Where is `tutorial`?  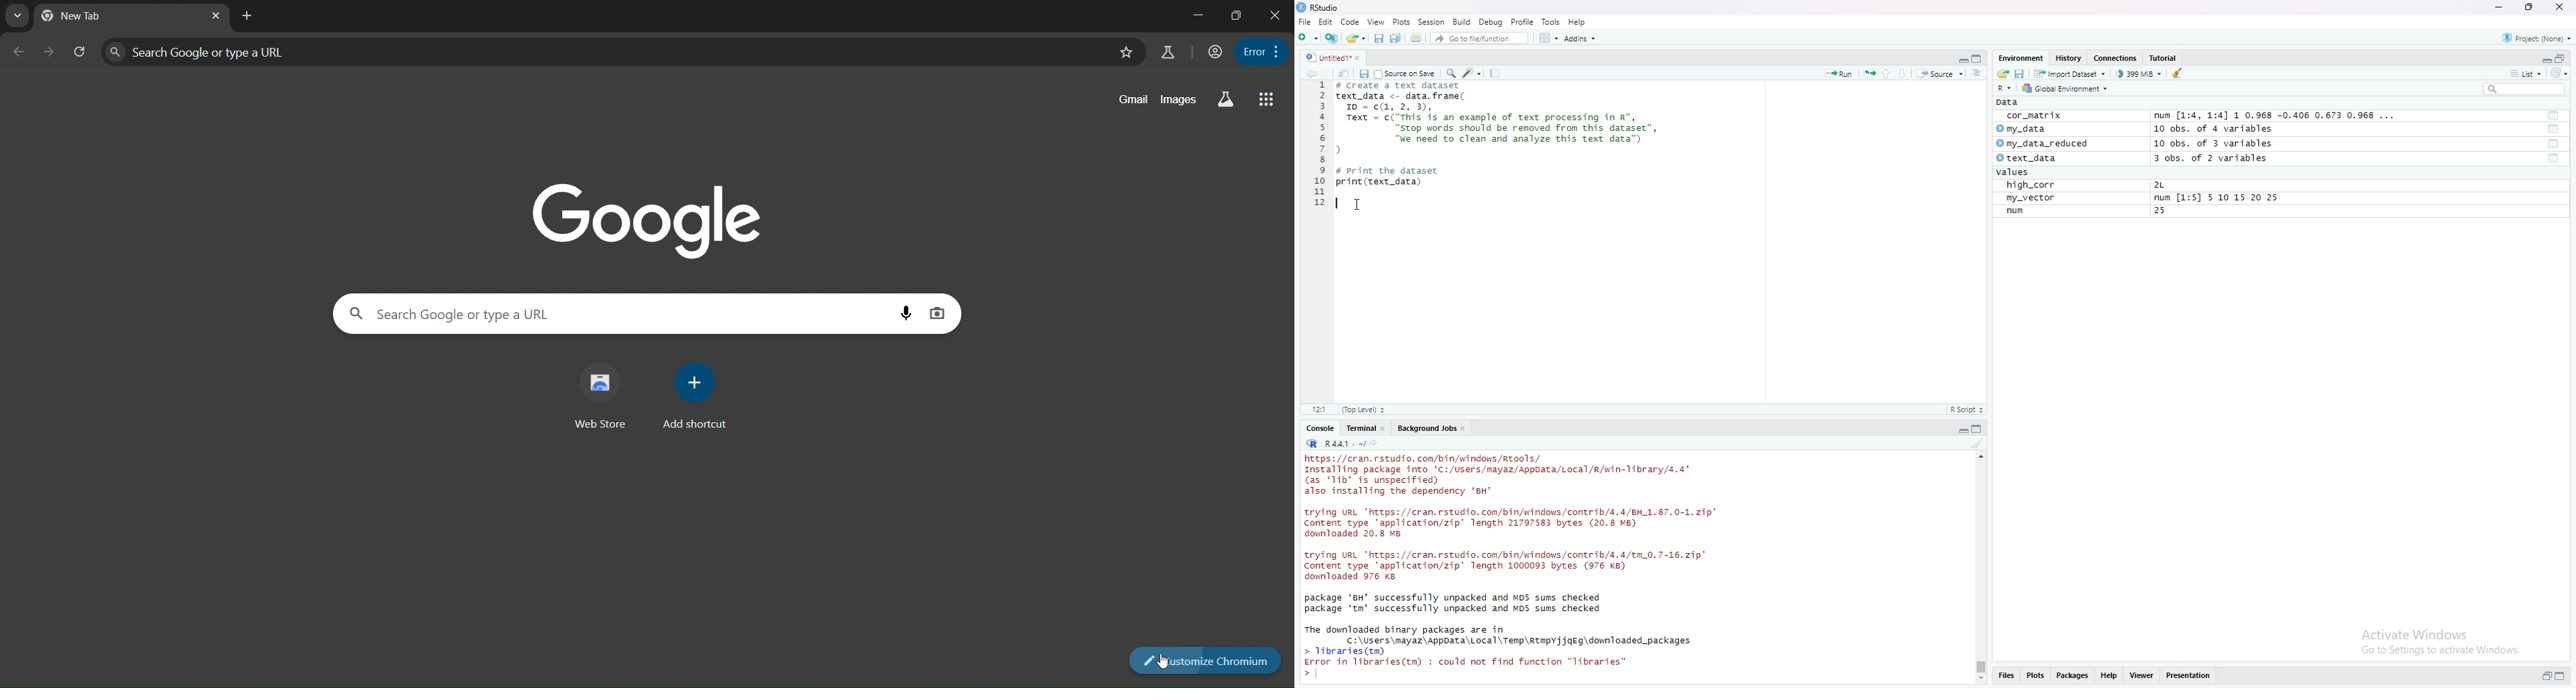 tutorial is located at coordinates (2163, 58).